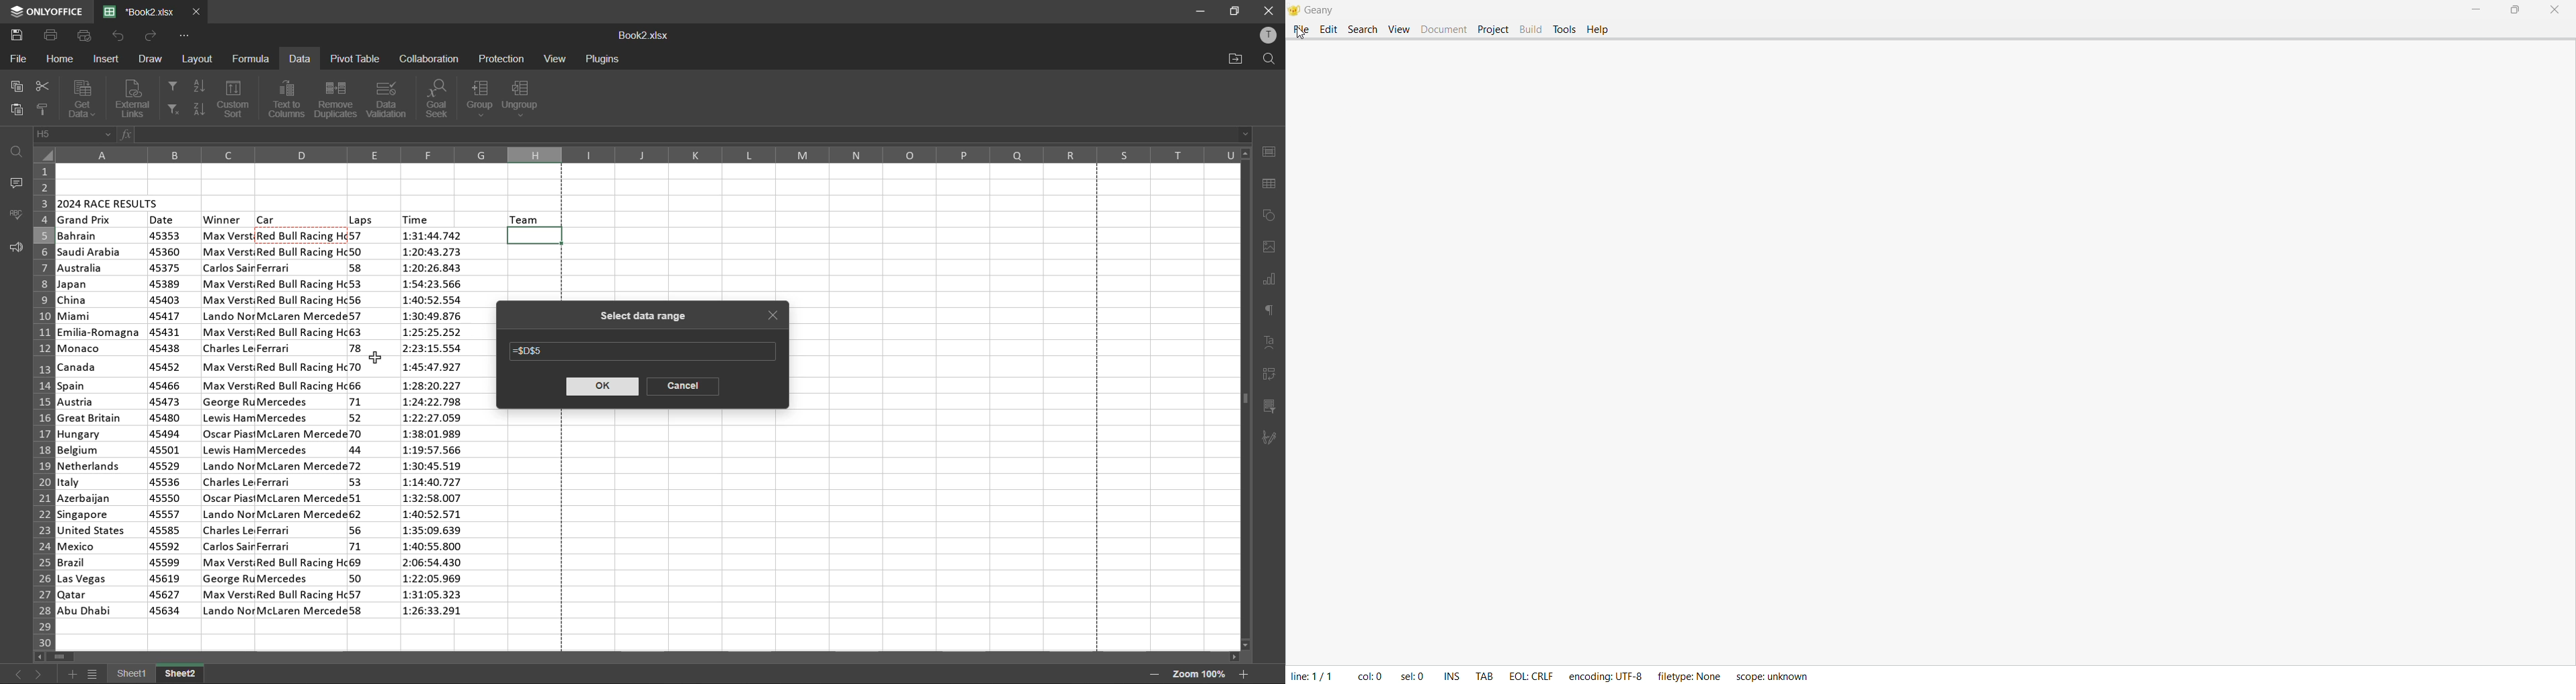  I want to click on group, so click(479, 98).